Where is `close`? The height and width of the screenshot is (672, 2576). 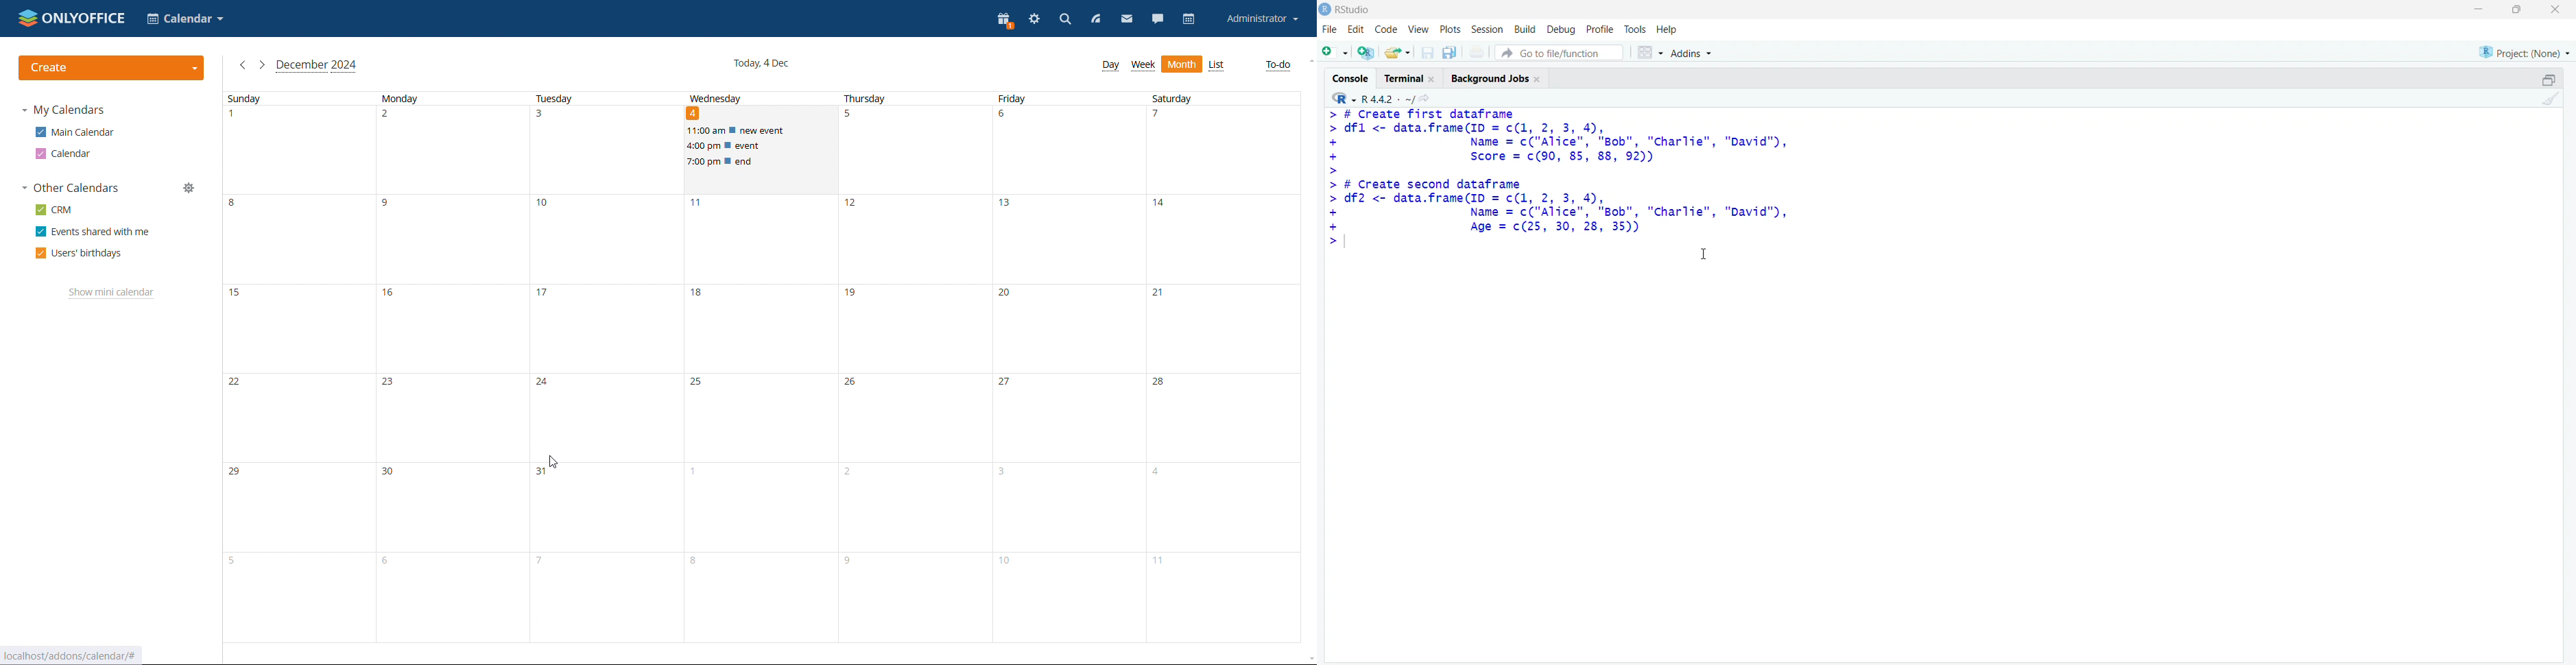
close is located at coordinates (1433, 79).